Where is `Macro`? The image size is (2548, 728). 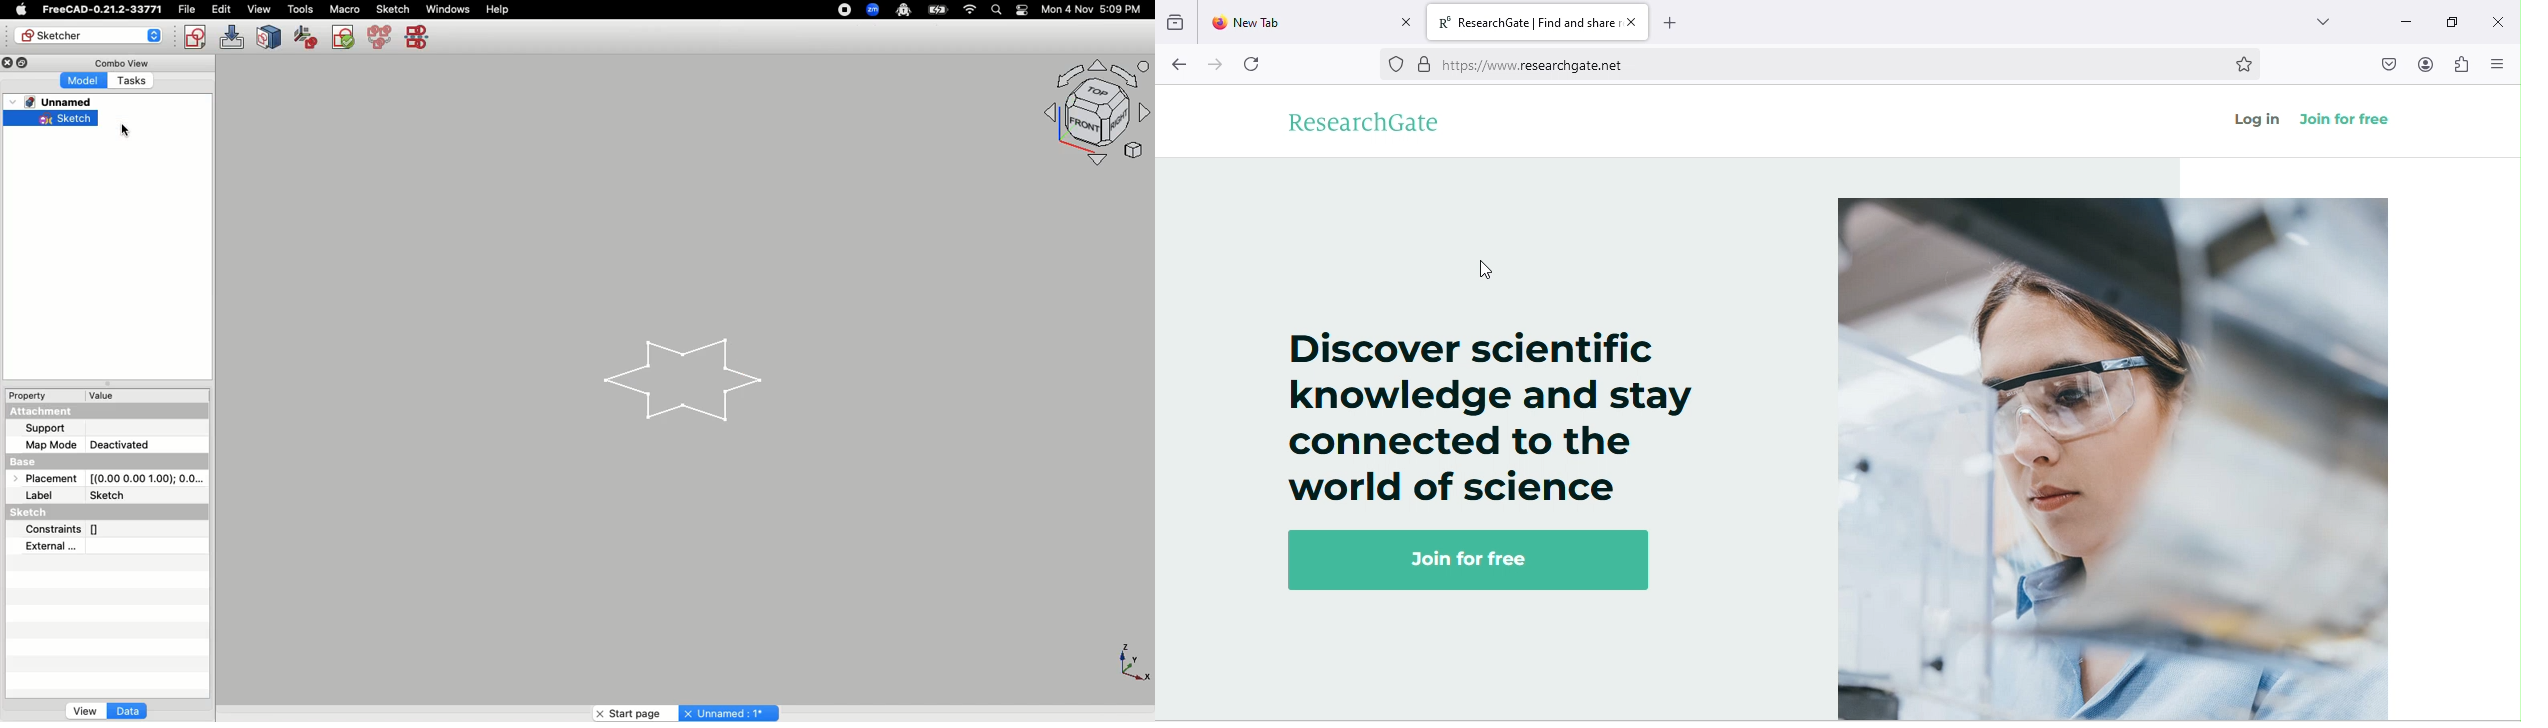 Macro is located at coordinates (343, 10).